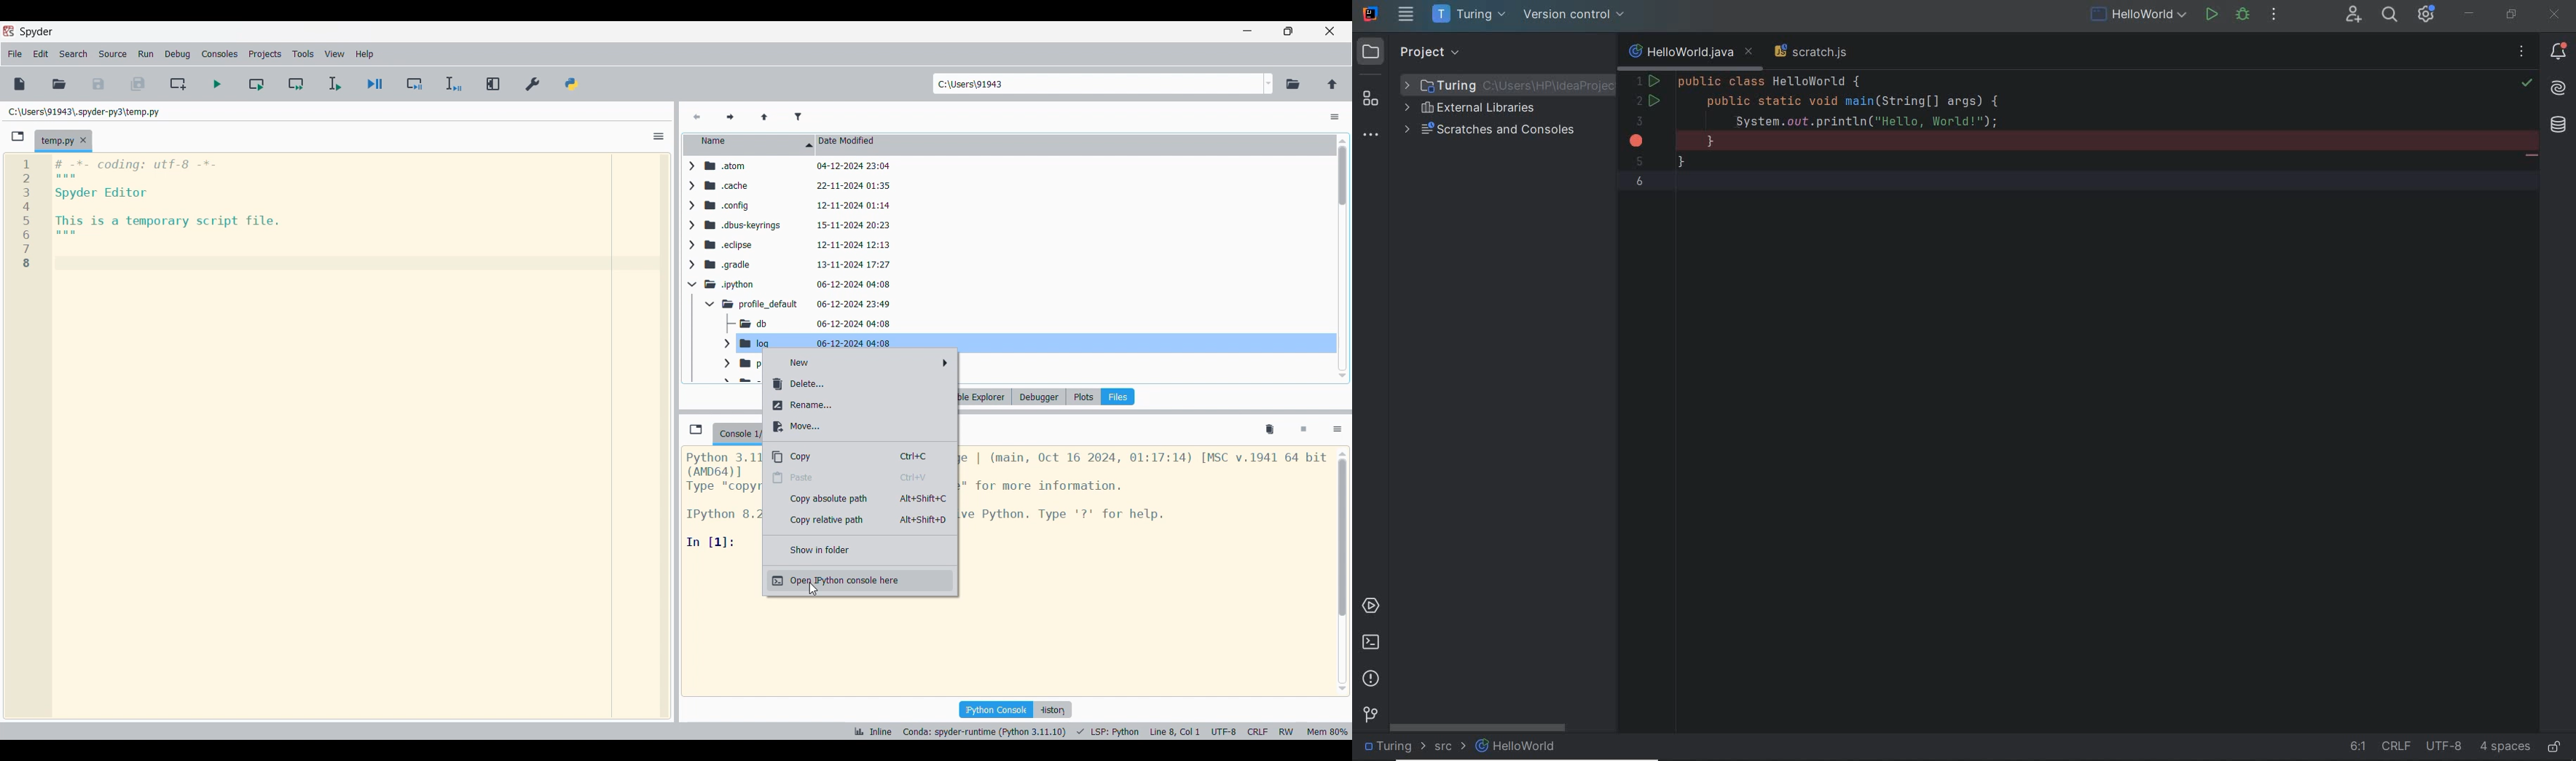  Describe the element at coordinates (8, 31) in the screenshot. I see `Software logo` at that location.